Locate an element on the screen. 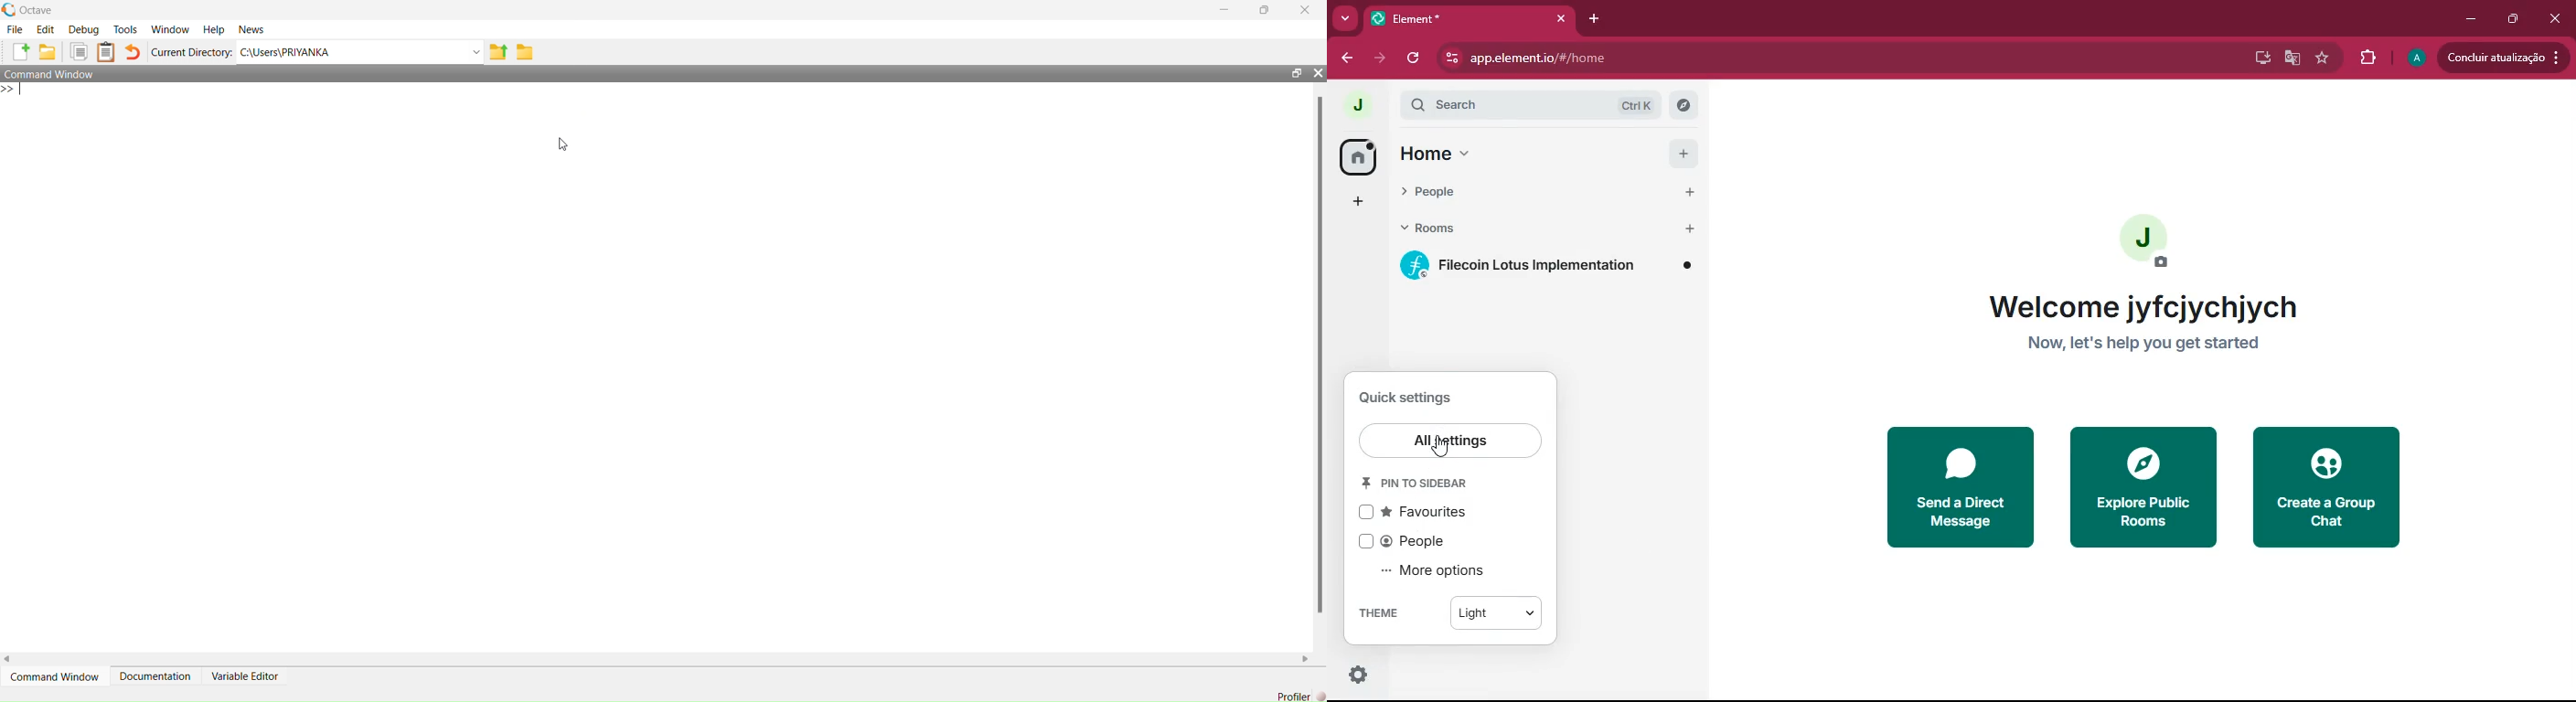 The height and width of the screenshot is (728, 2576). profile is located at coordinates (2413, 59).